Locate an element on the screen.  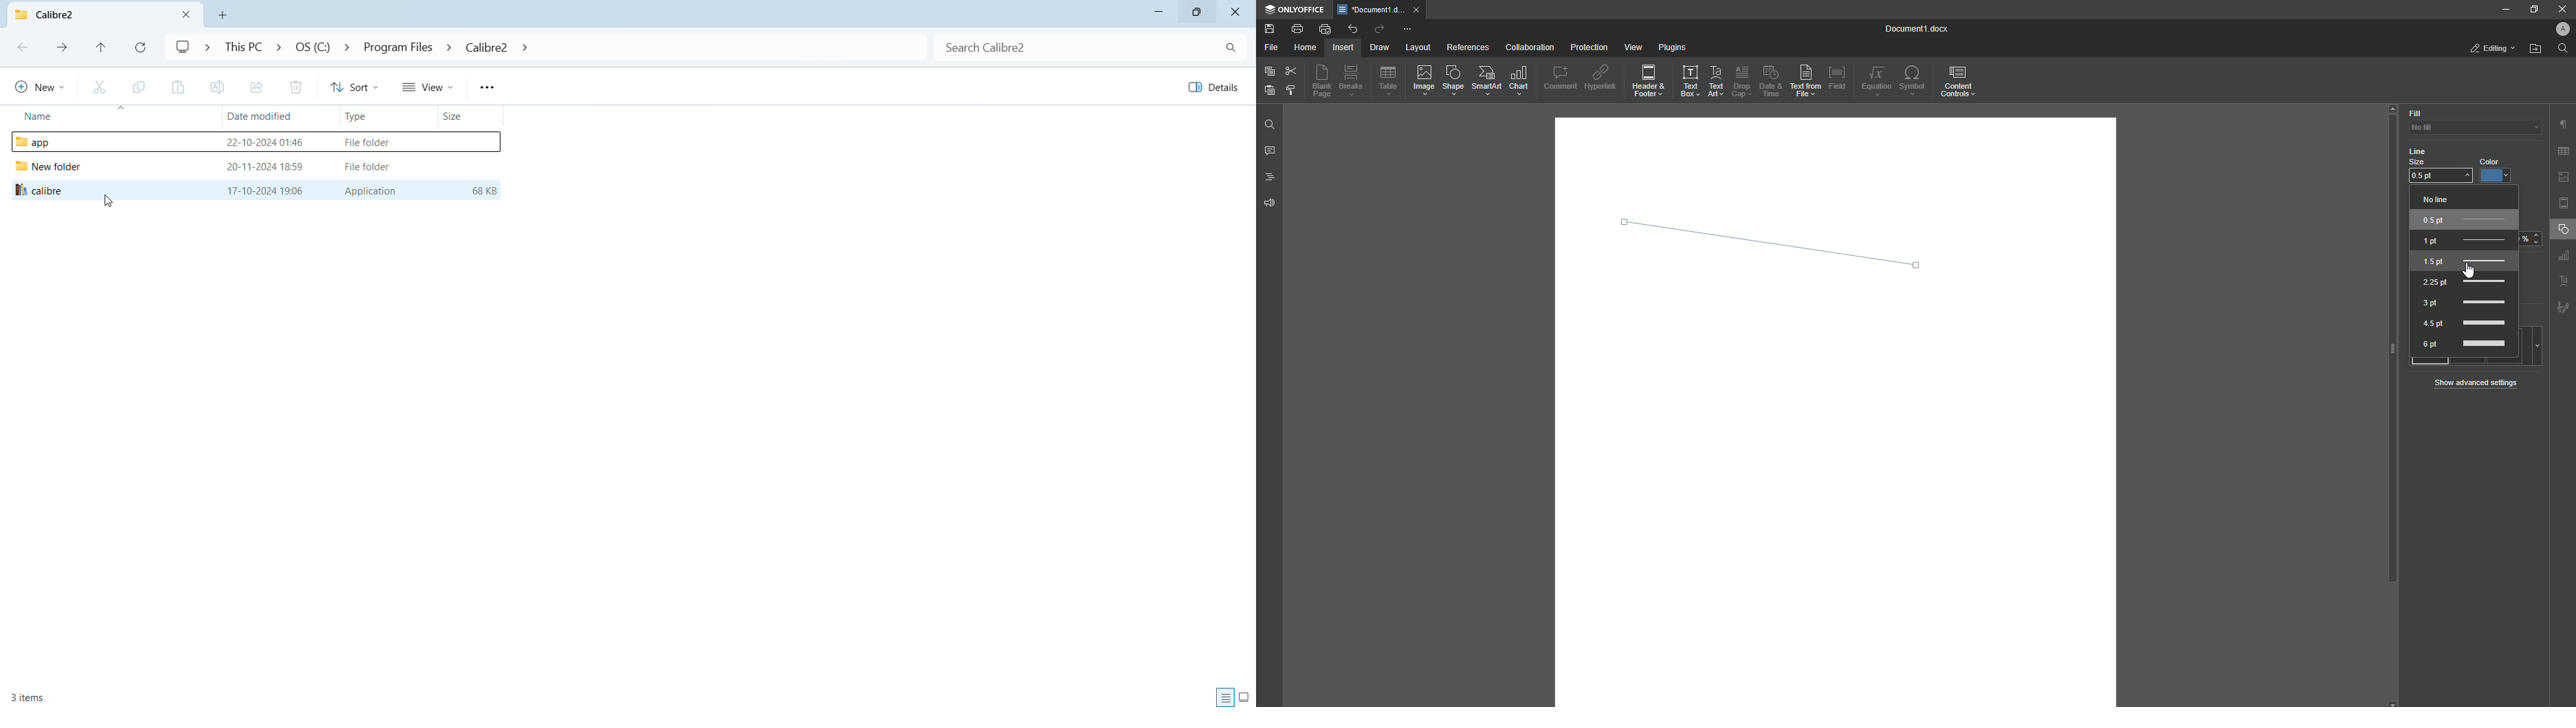
File folder is located at coordinates (366, 166).